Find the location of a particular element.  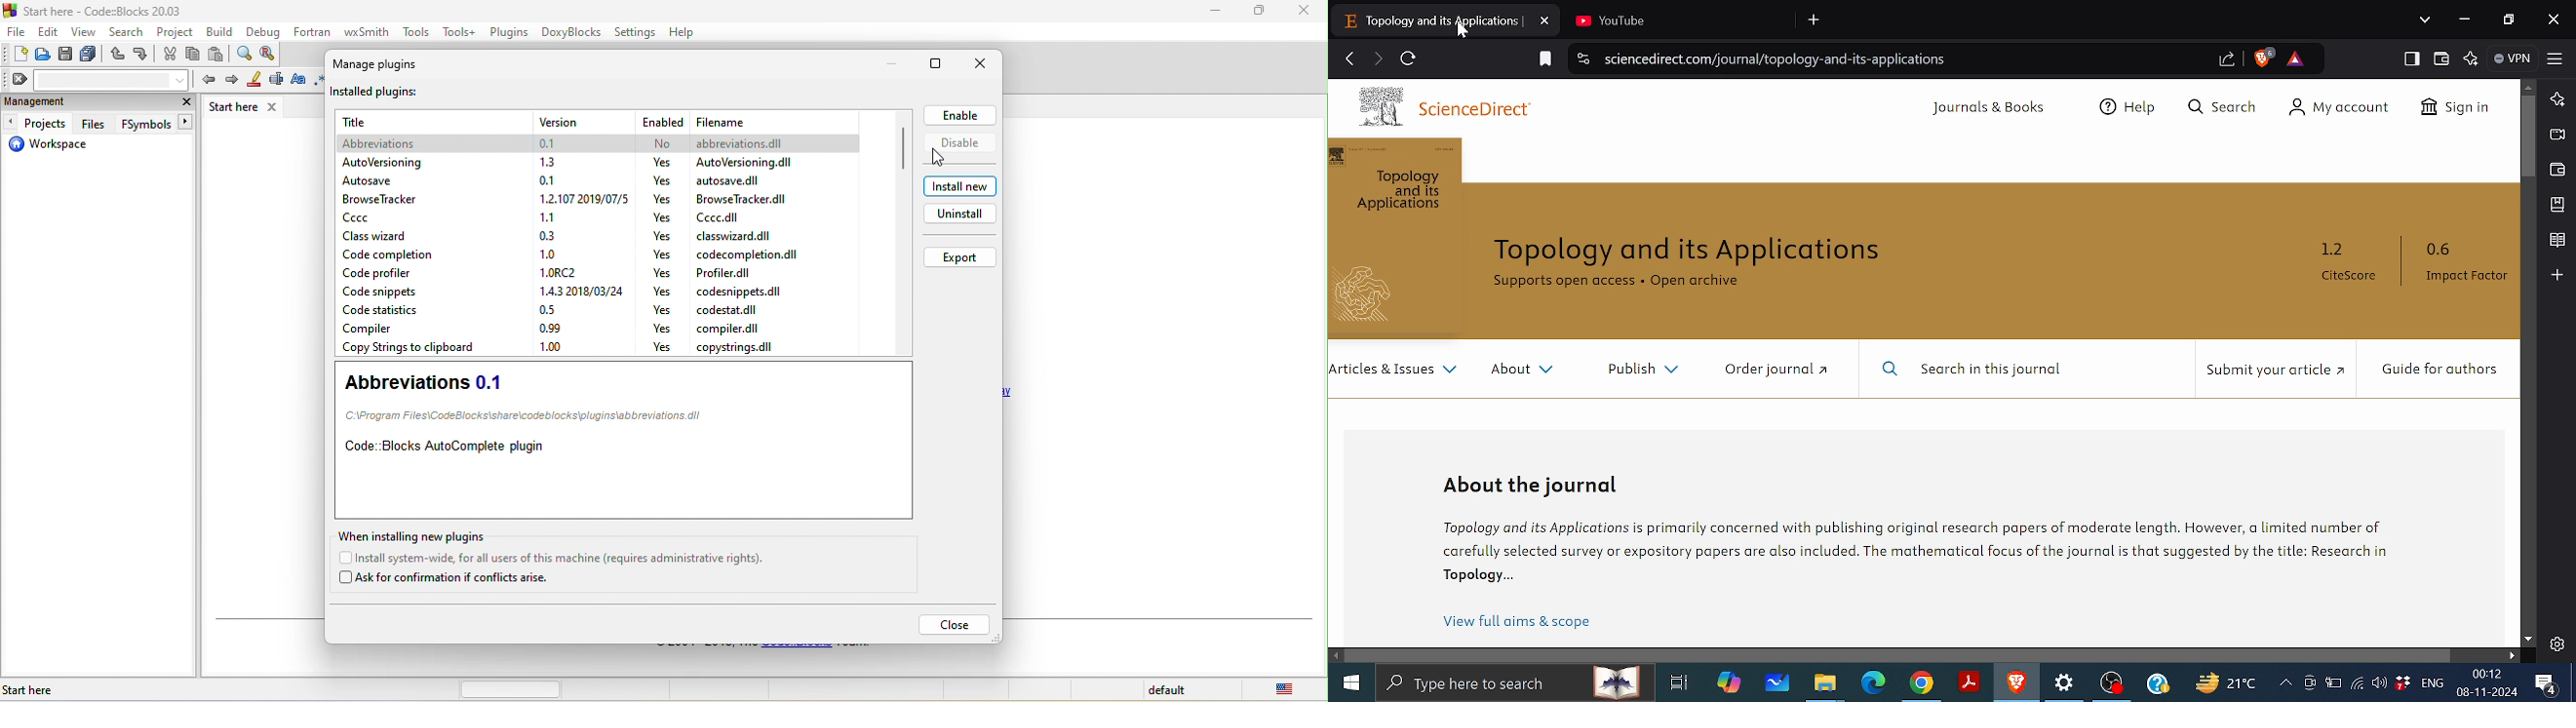

autosave is located at coordinates (383, 183).